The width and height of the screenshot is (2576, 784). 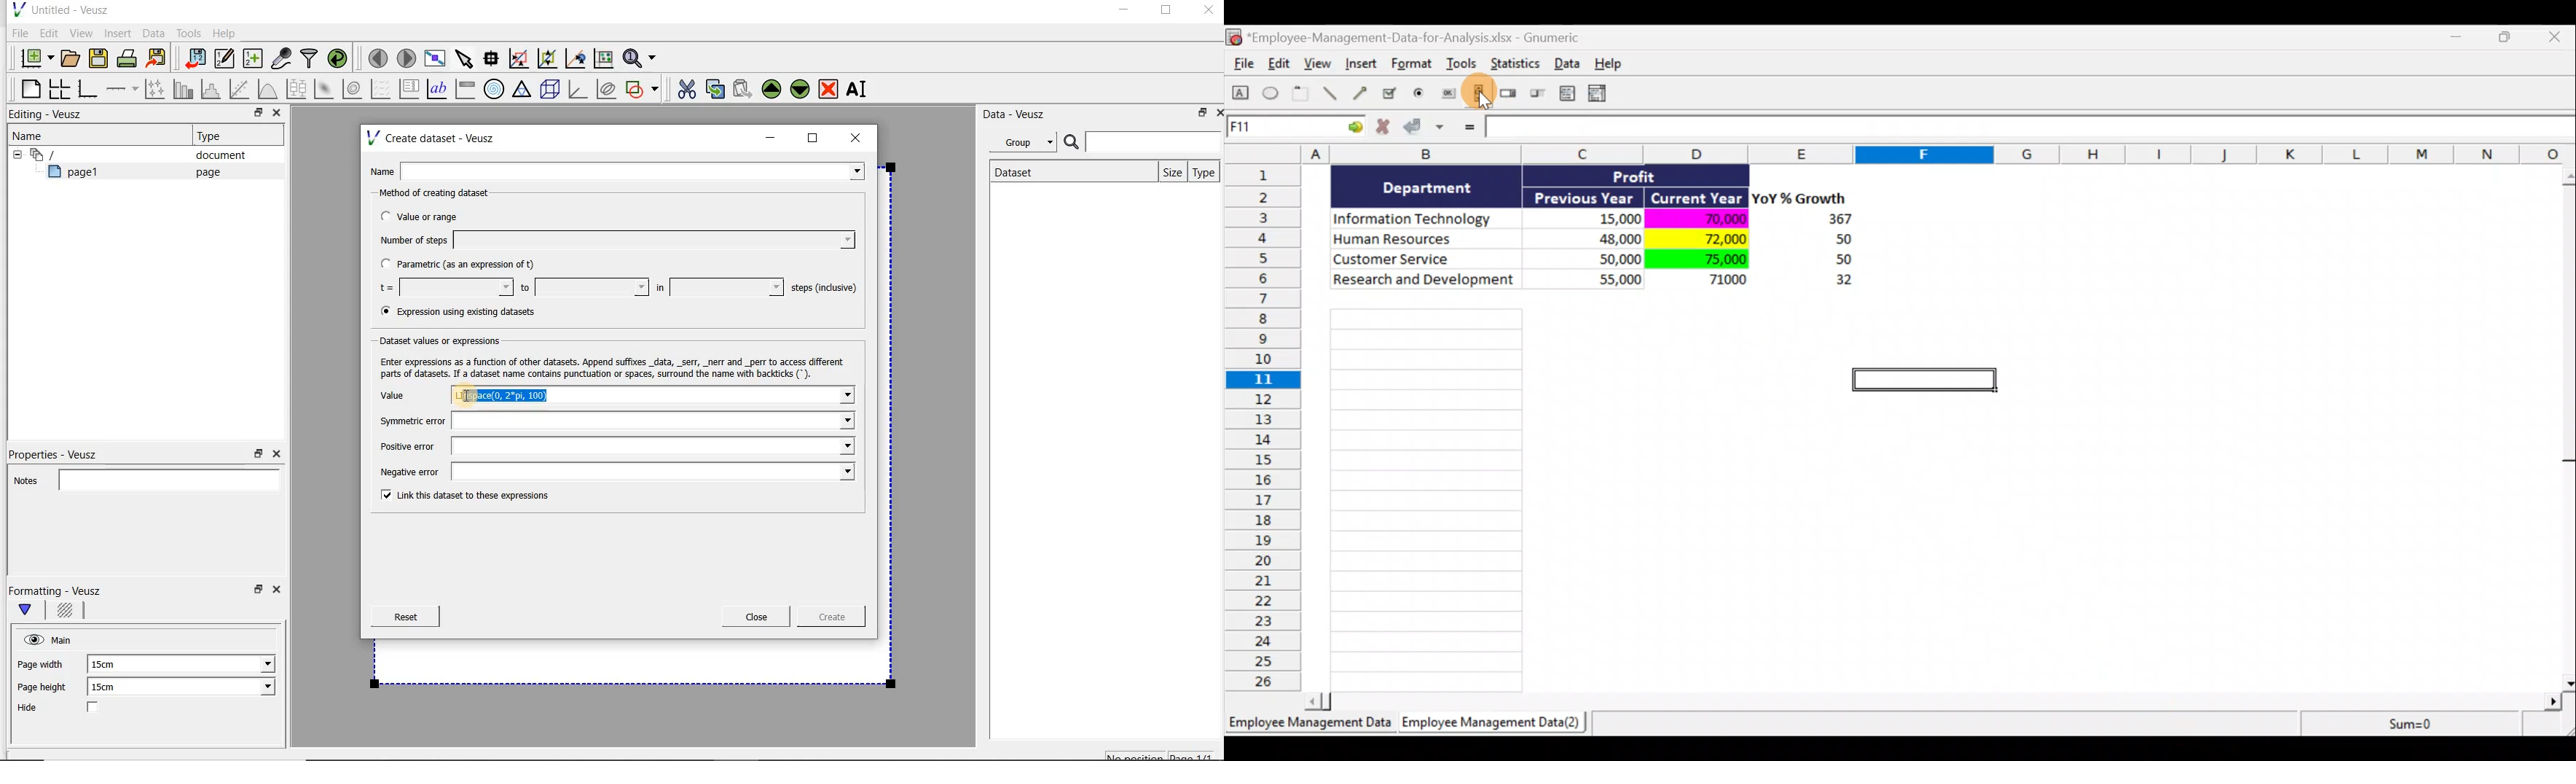 What do you see at coordinates (1197, 755) in the screenshot?
I see `page1/1` at bounding box center [1197, 755].